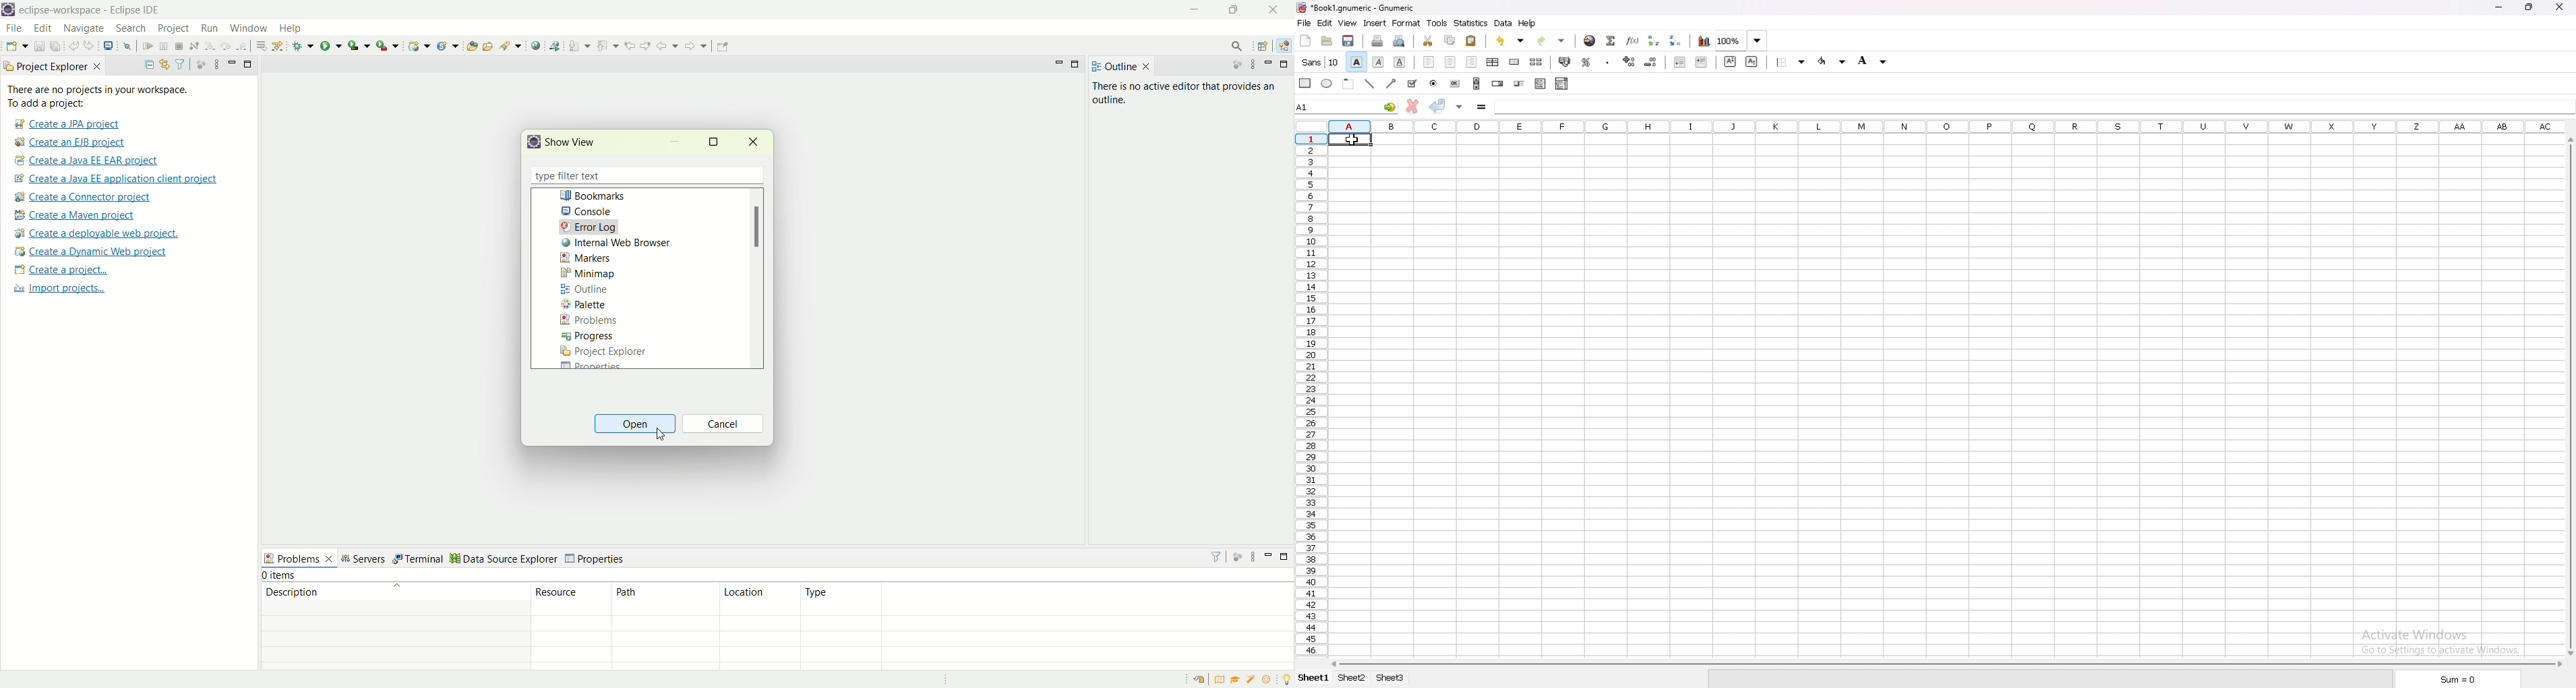 The width and height of the screenshot is (2576, 700). What do you see at coordinates (1350, 41) in the screenshot?
I see `save` at bounding box center [1350, 41].